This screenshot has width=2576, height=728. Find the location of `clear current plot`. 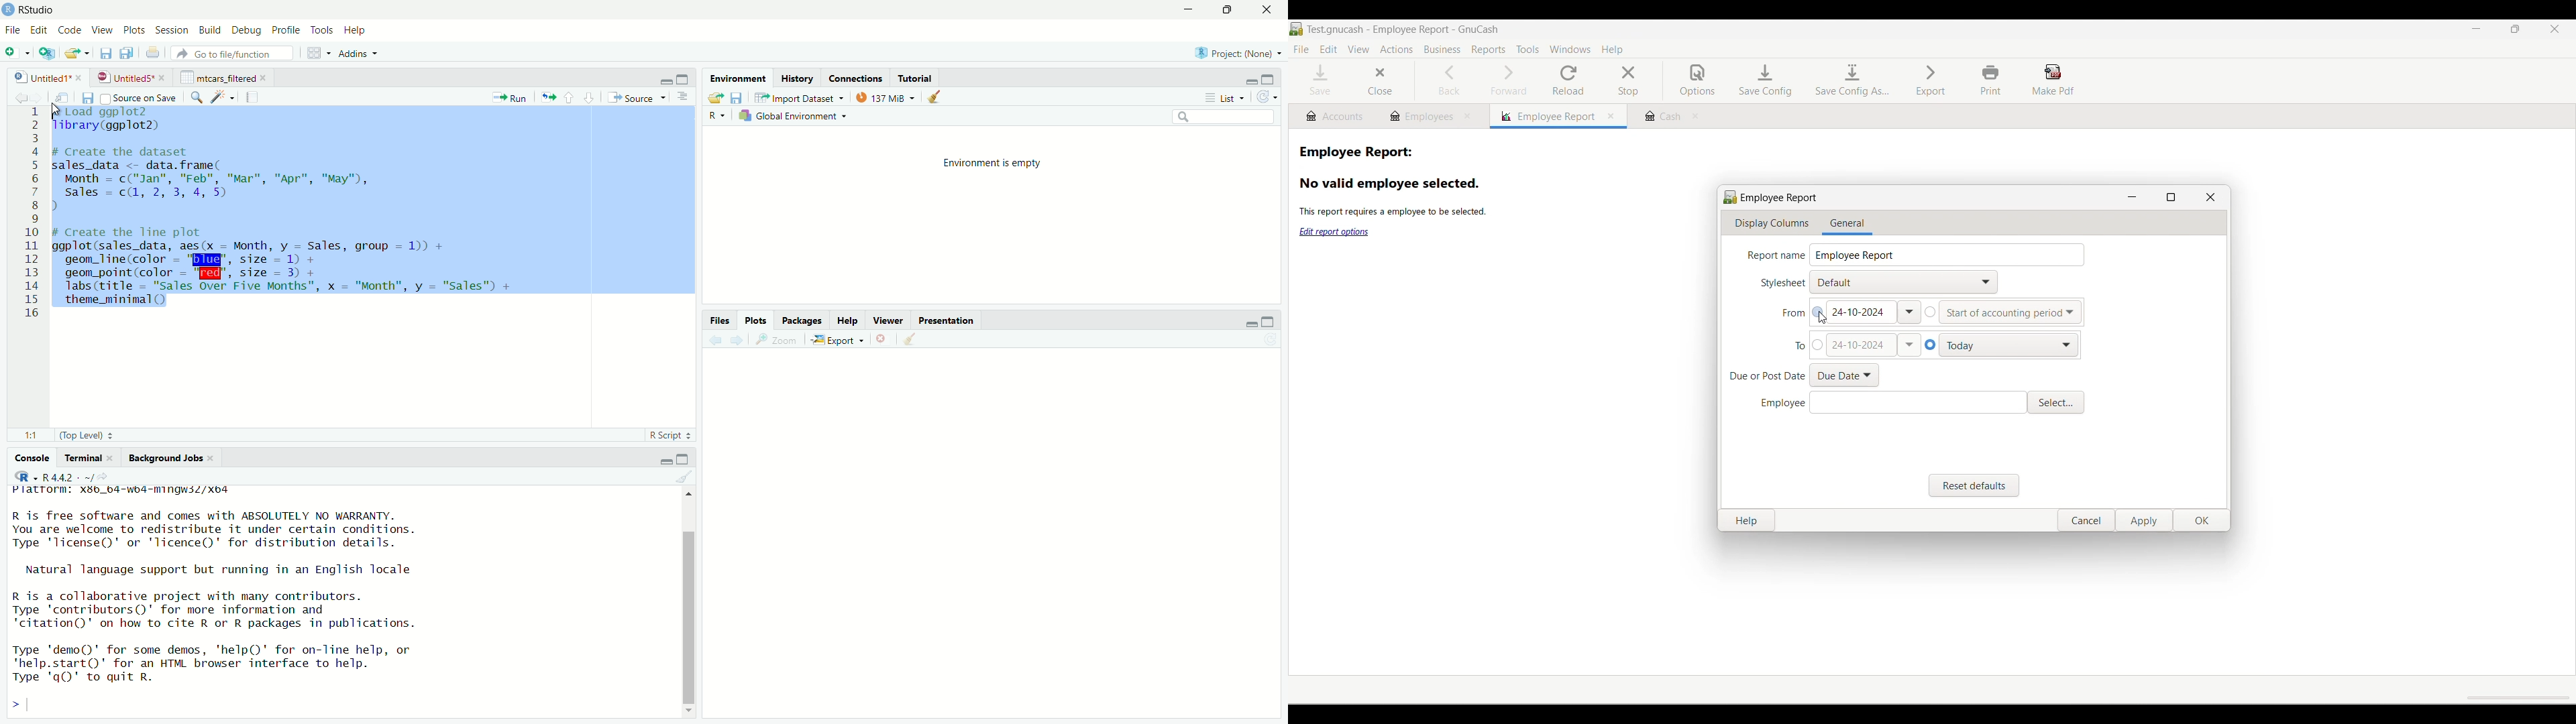

clear current plot is located at coordinates (883, 339).